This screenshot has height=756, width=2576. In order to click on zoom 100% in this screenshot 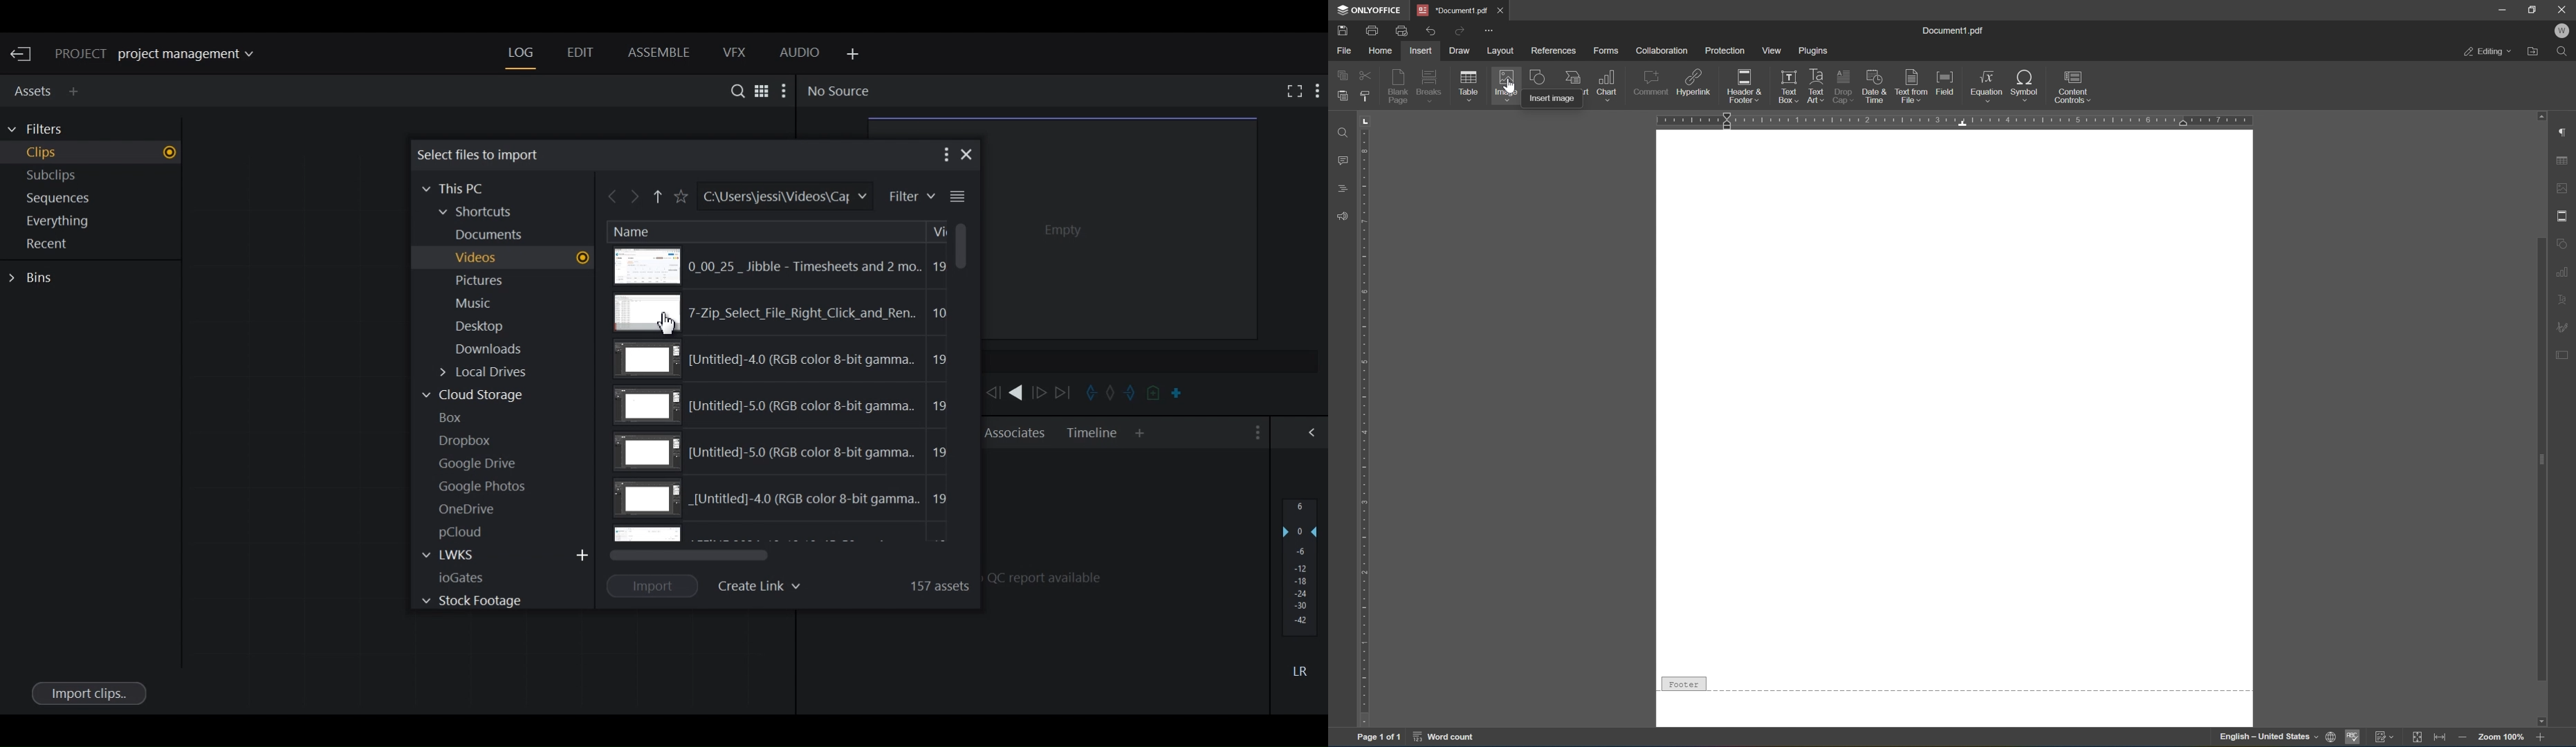, I will do `click(2500, 737)`.